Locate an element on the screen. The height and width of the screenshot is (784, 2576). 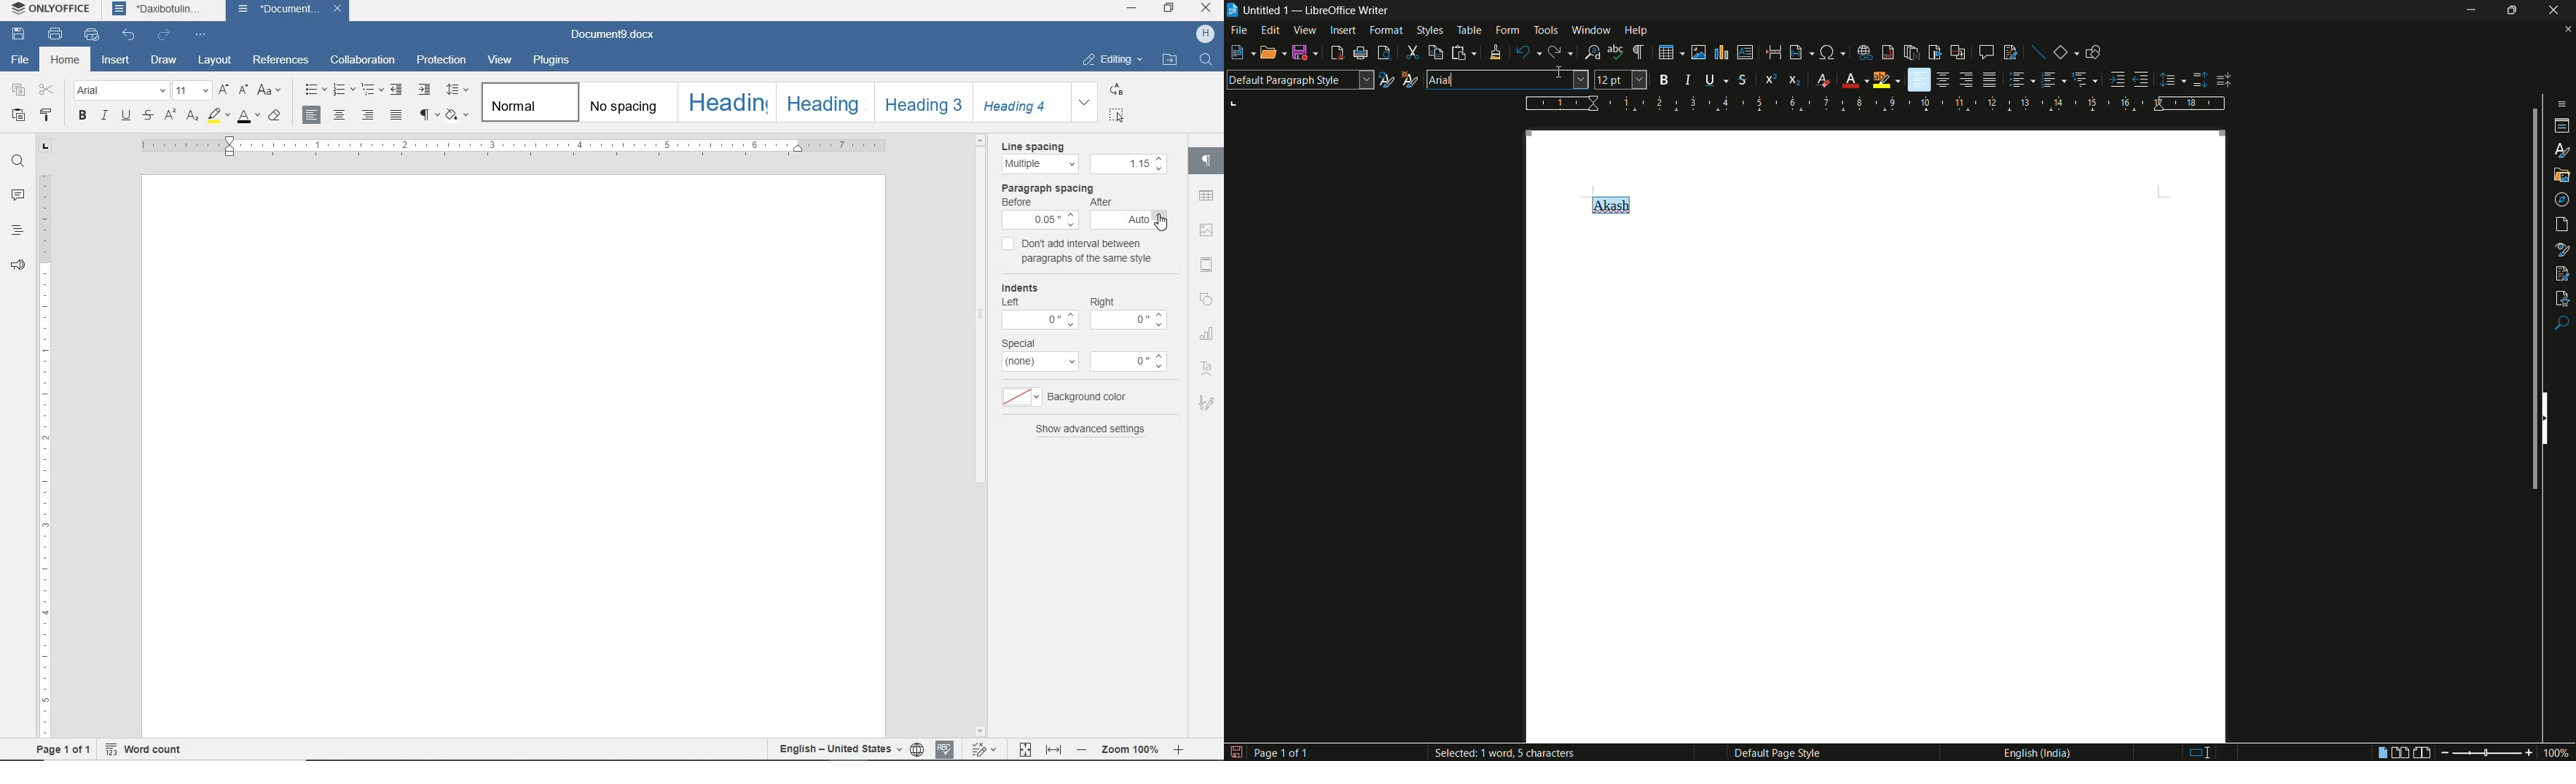
insert chart is located at coordinates (1720, 51).